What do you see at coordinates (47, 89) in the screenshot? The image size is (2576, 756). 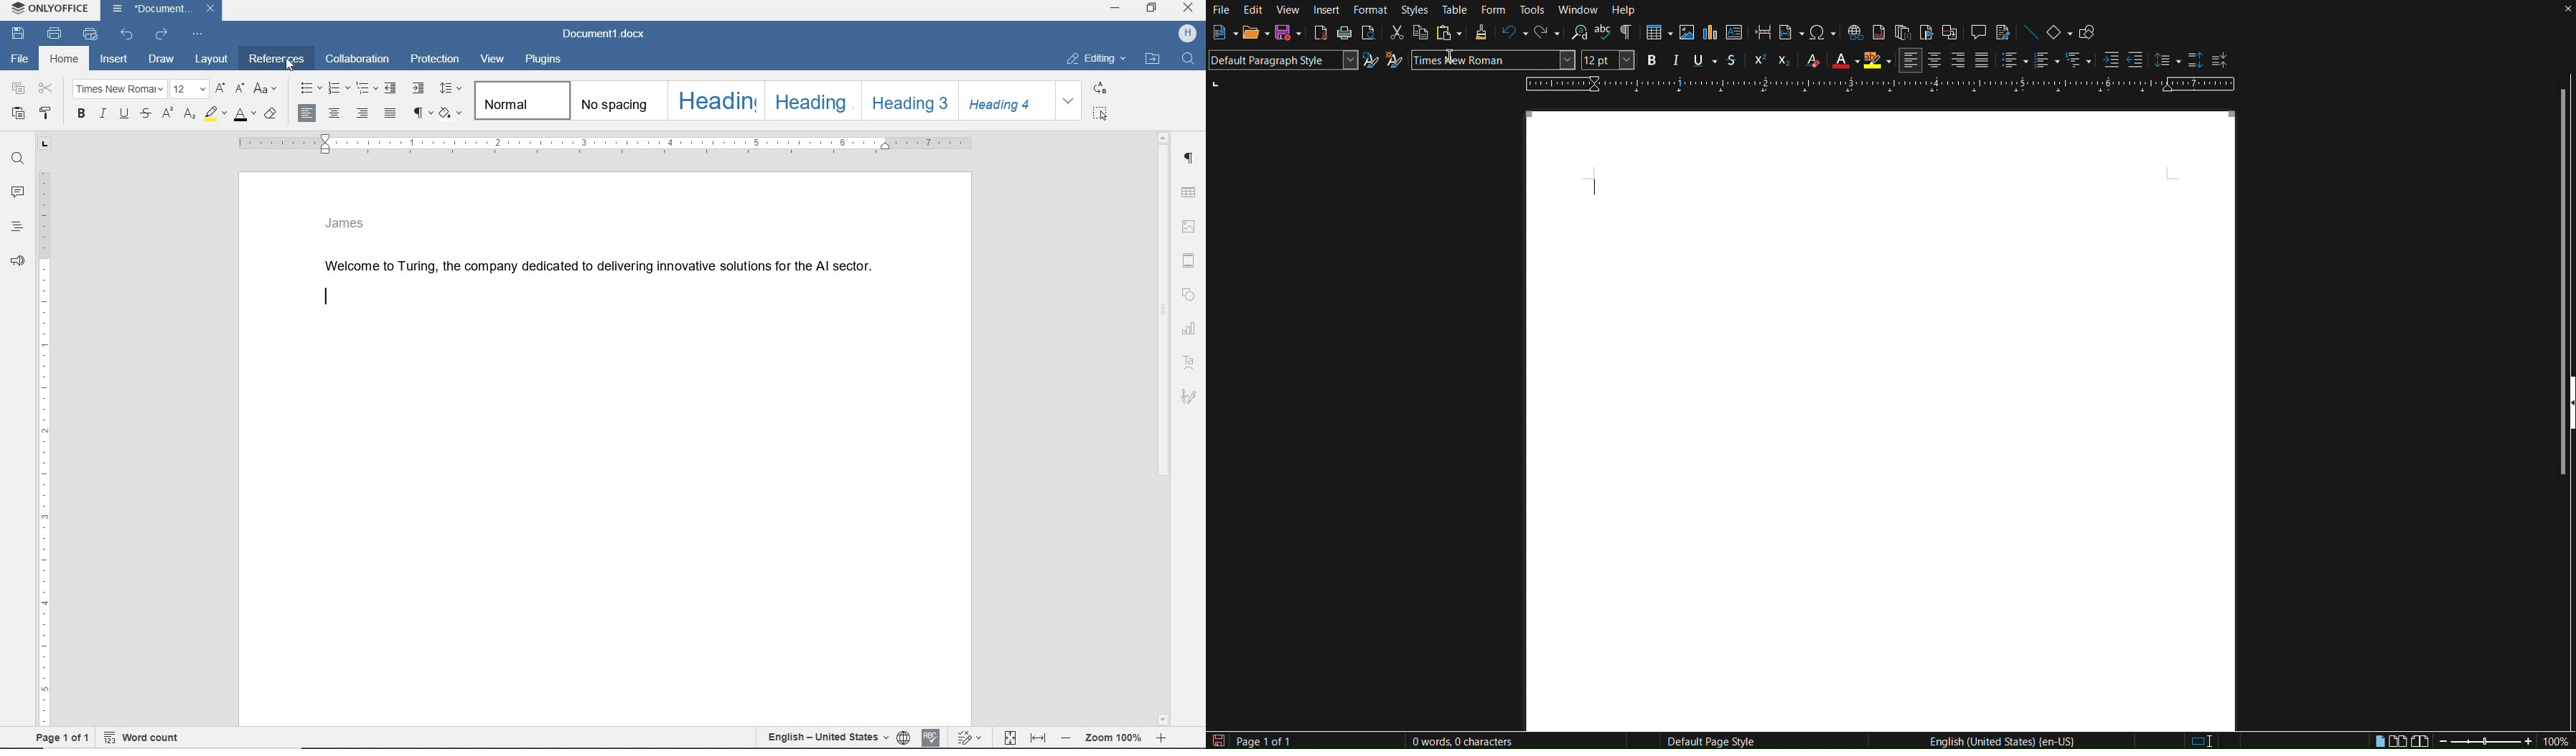 I see `cut` at bounding box center [47, 89].